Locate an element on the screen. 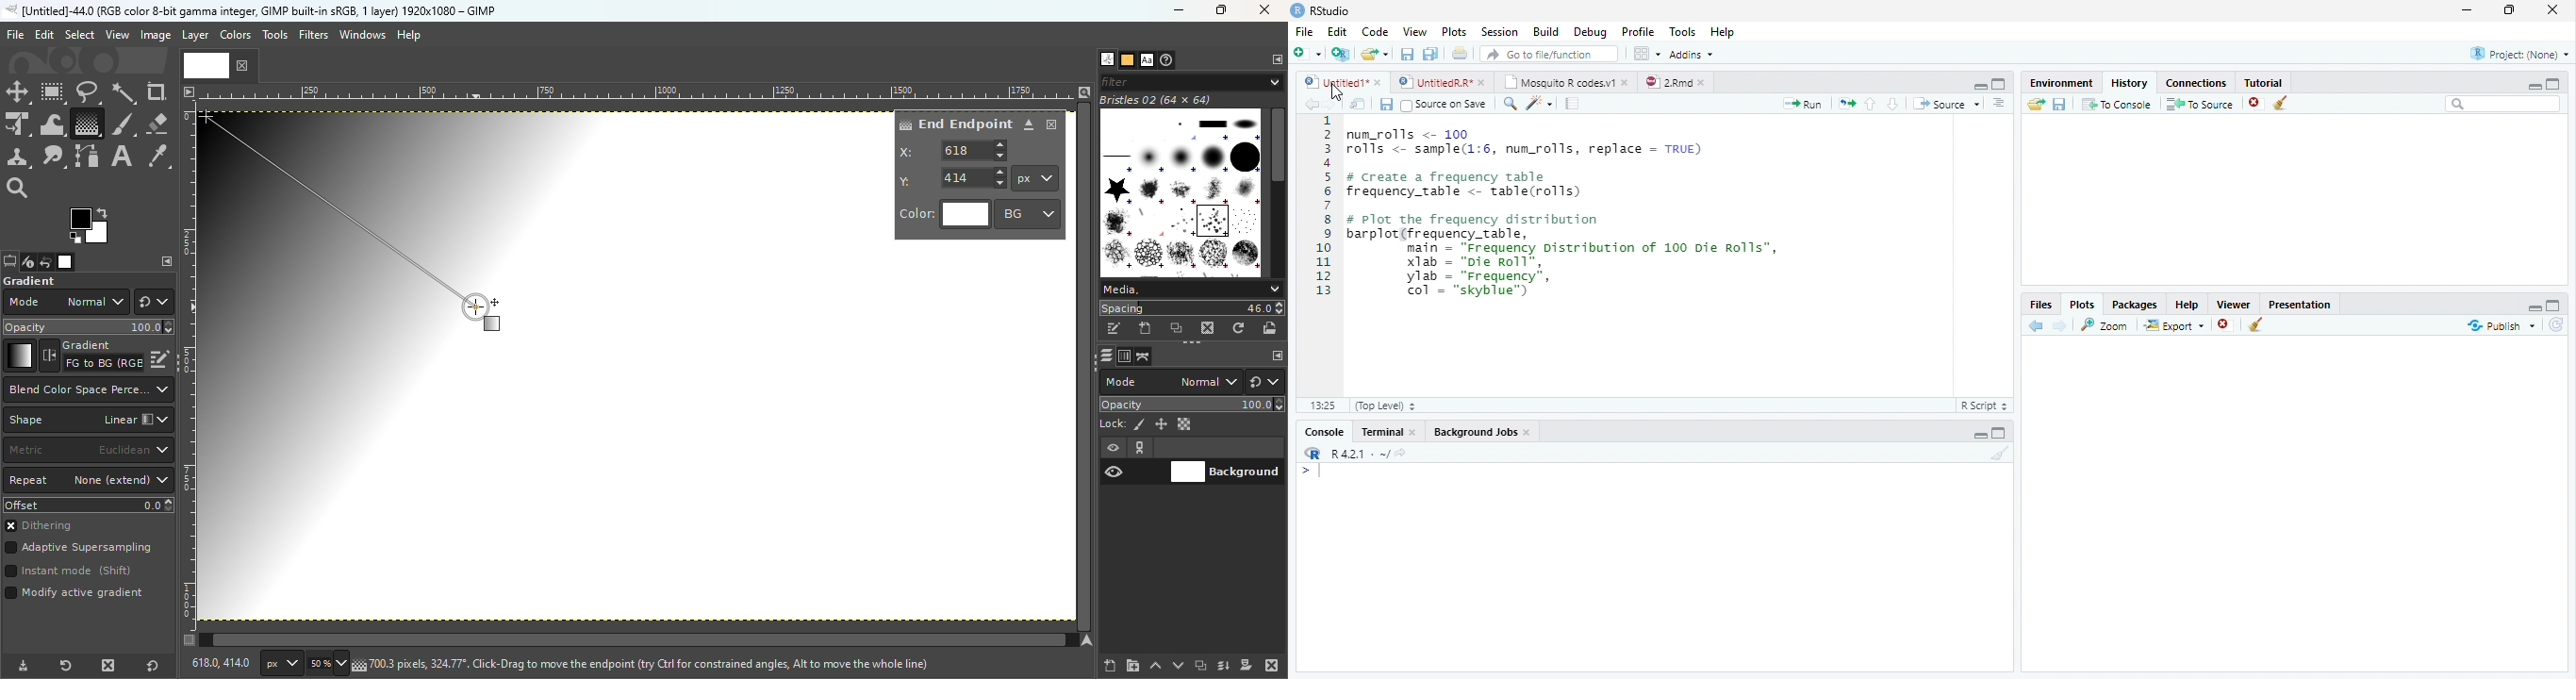  T0 Console is located at coordinates (2116, 103).